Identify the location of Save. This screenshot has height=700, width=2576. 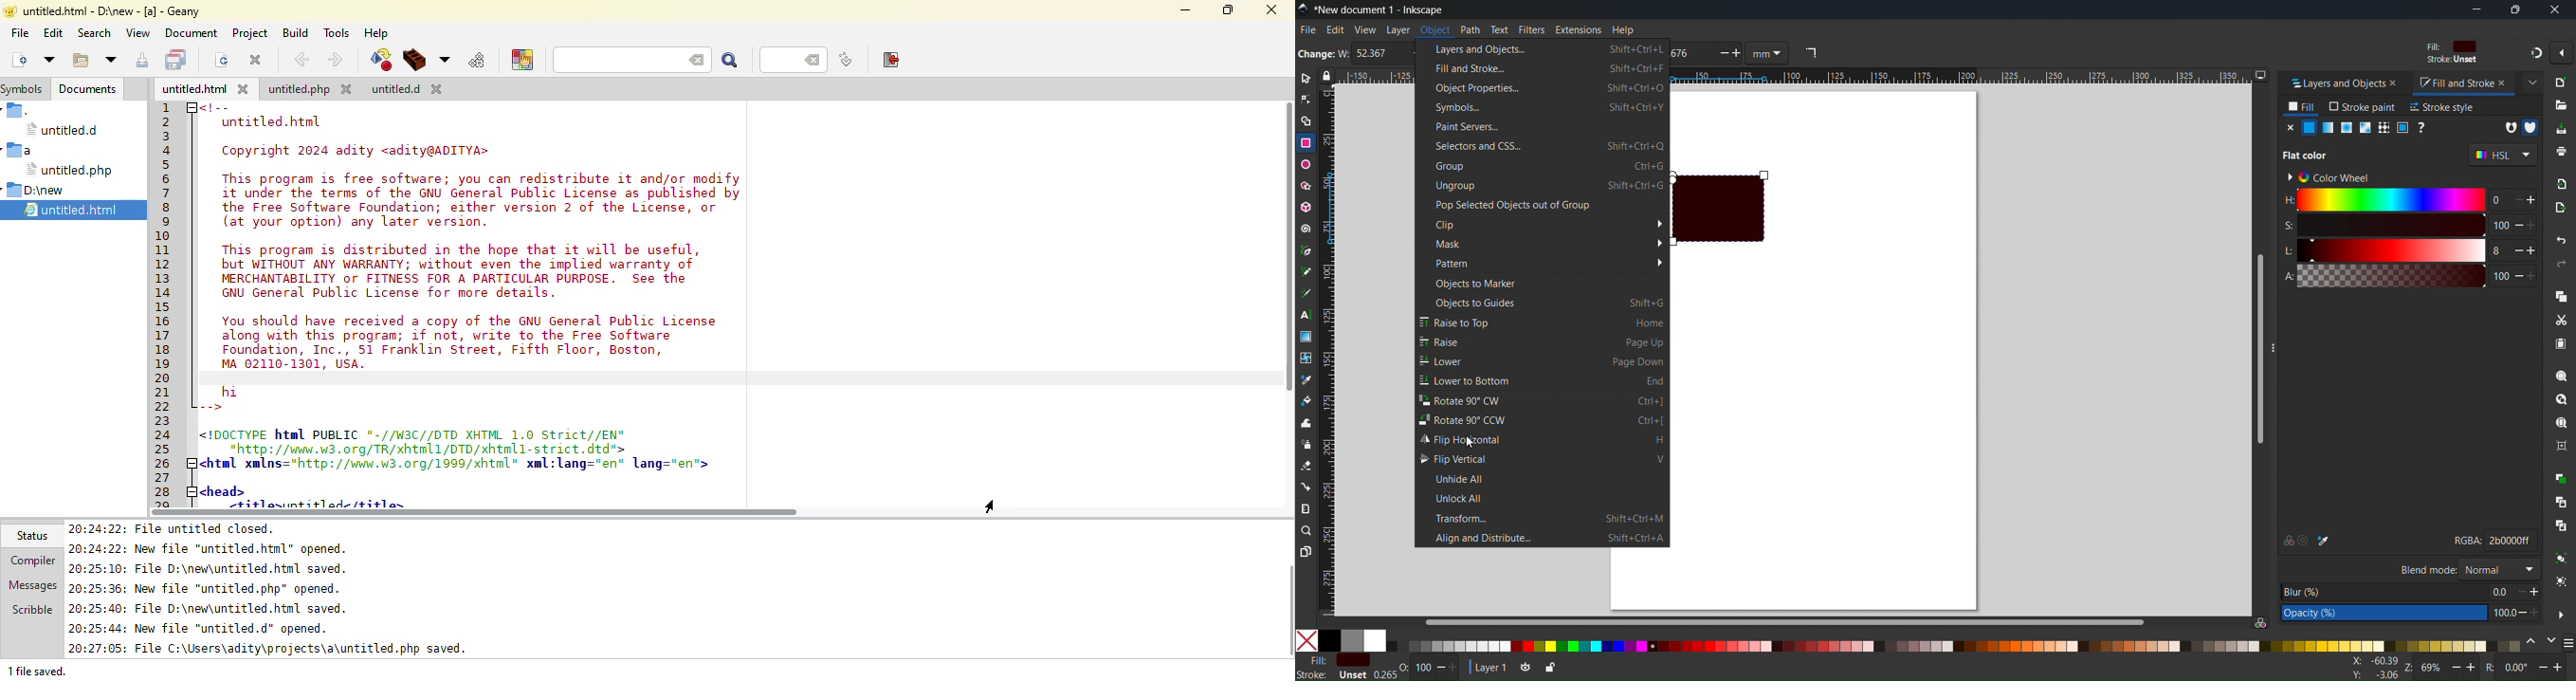
(2560, 128).